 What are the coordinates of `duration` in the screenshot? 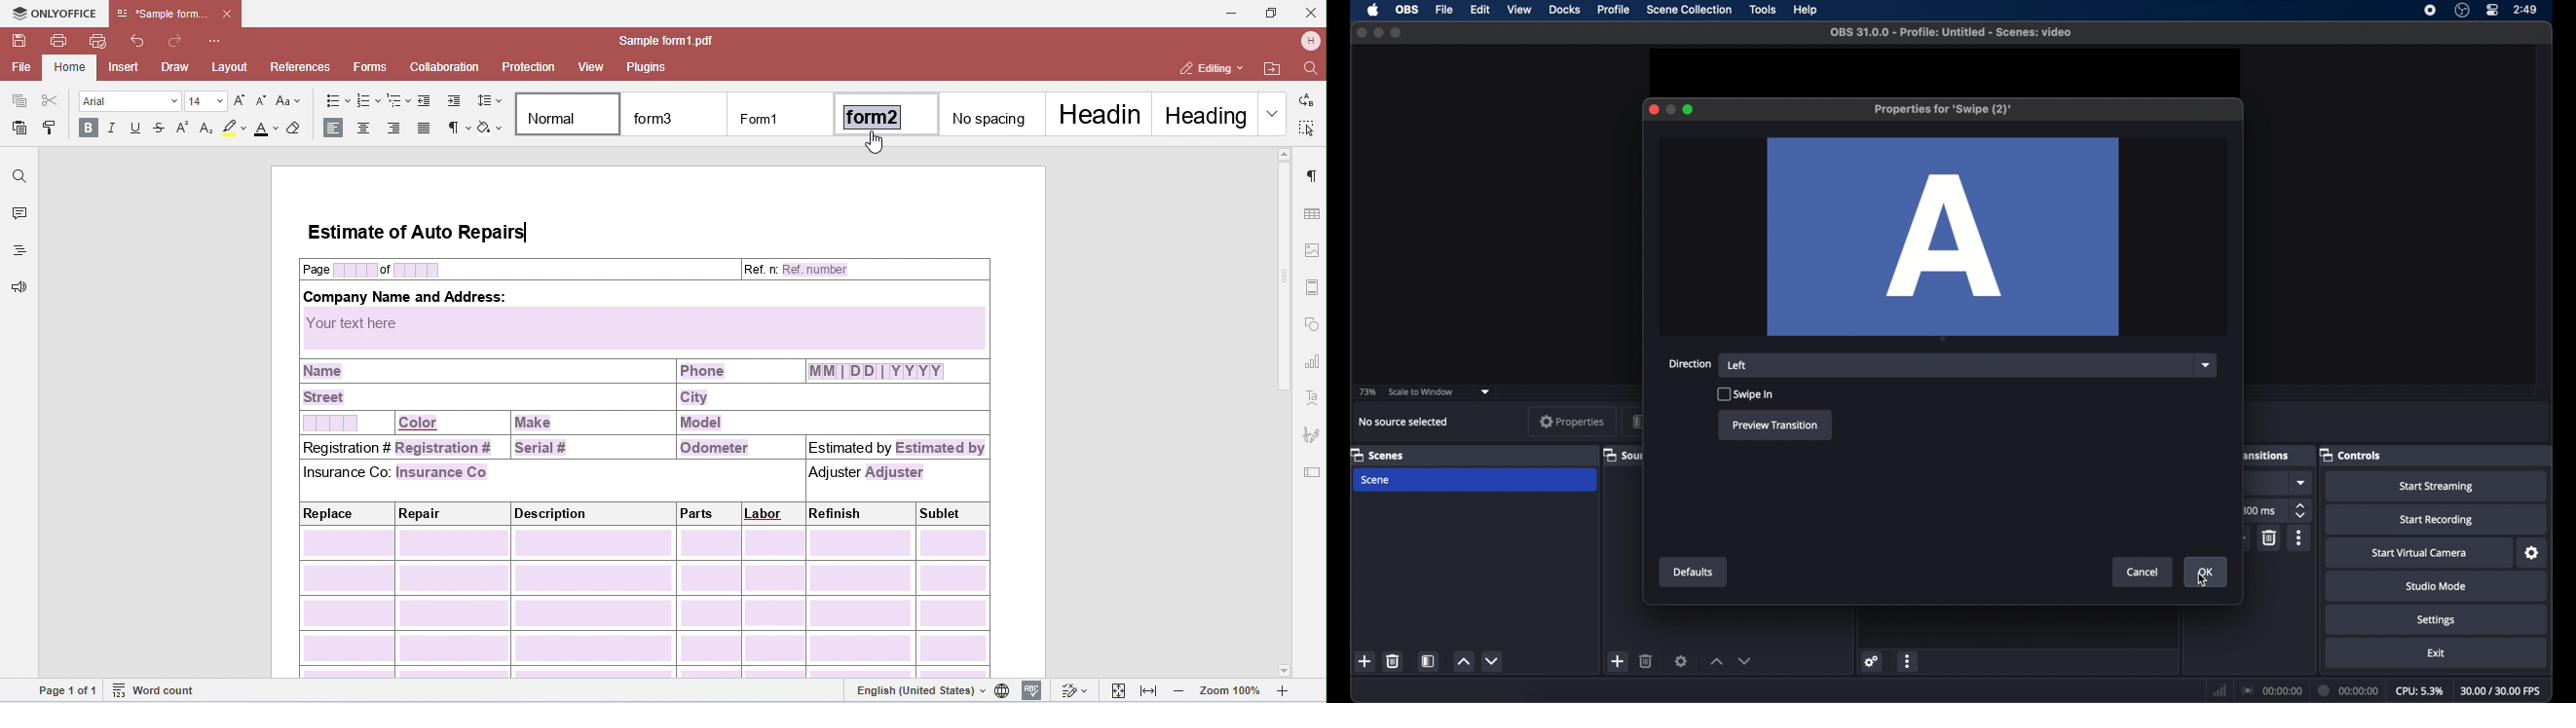 It's located at (2347, 689).